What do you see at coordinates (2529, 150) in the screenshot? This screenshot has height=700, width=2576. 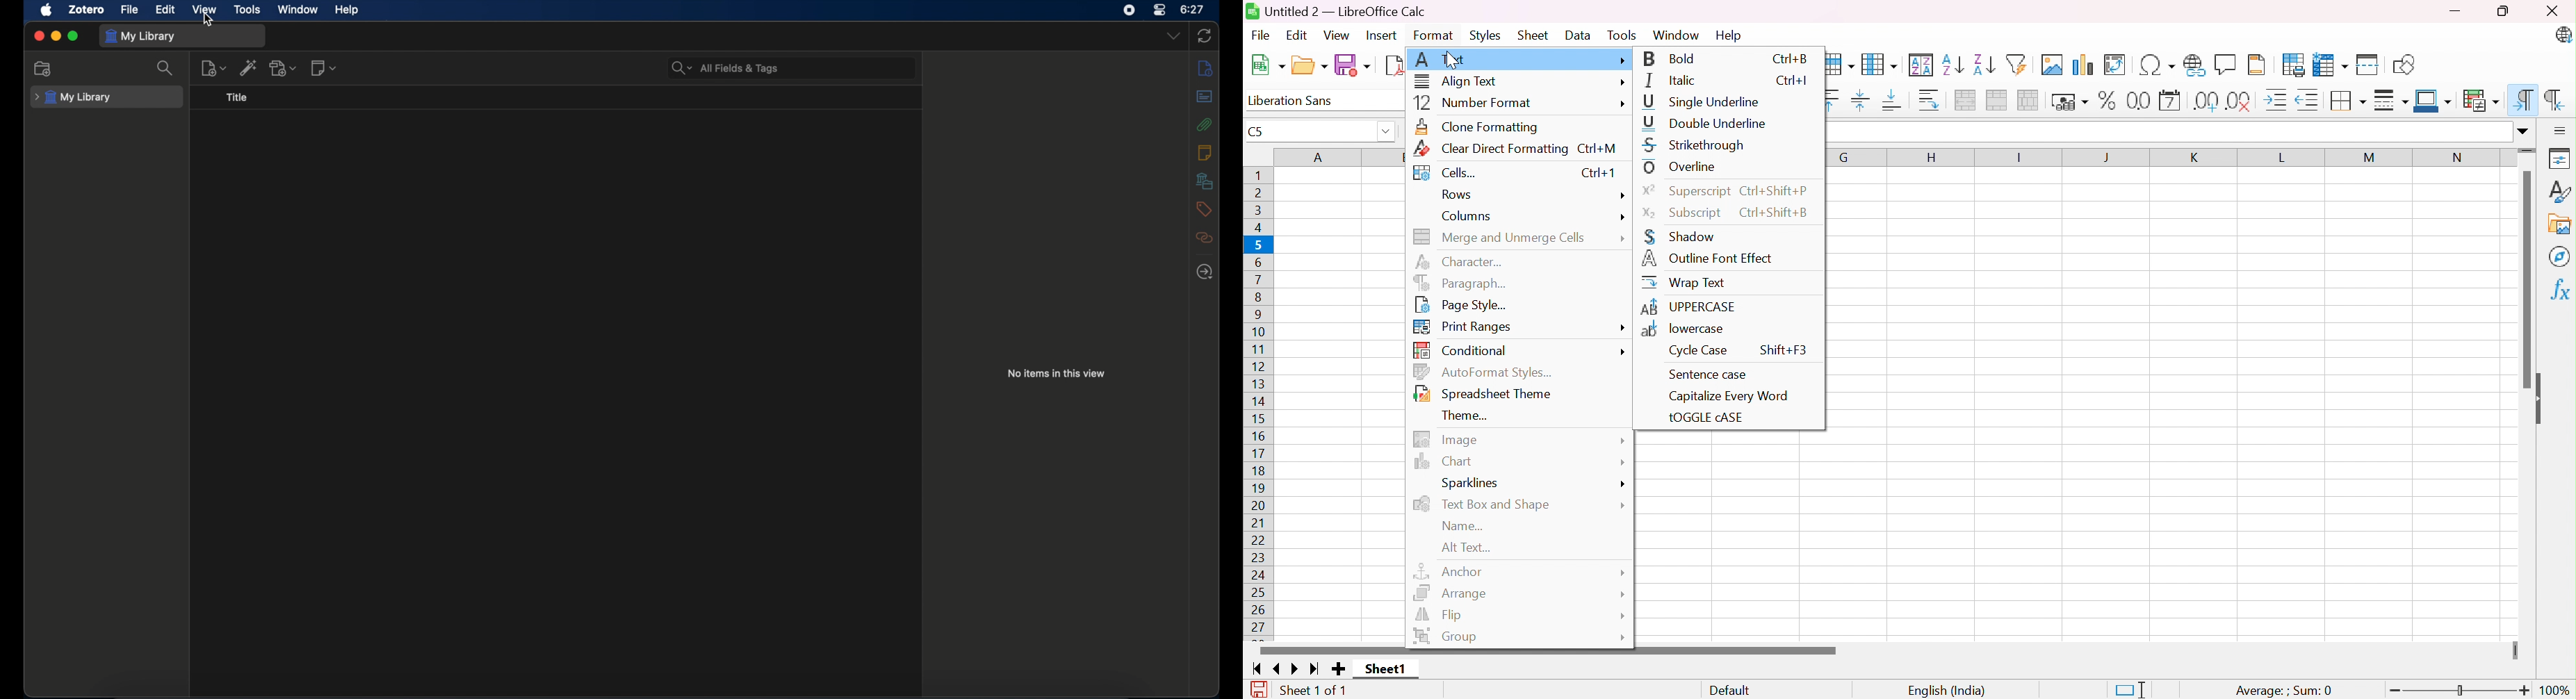 I see `Slider` at bounding box center [2529, 150].